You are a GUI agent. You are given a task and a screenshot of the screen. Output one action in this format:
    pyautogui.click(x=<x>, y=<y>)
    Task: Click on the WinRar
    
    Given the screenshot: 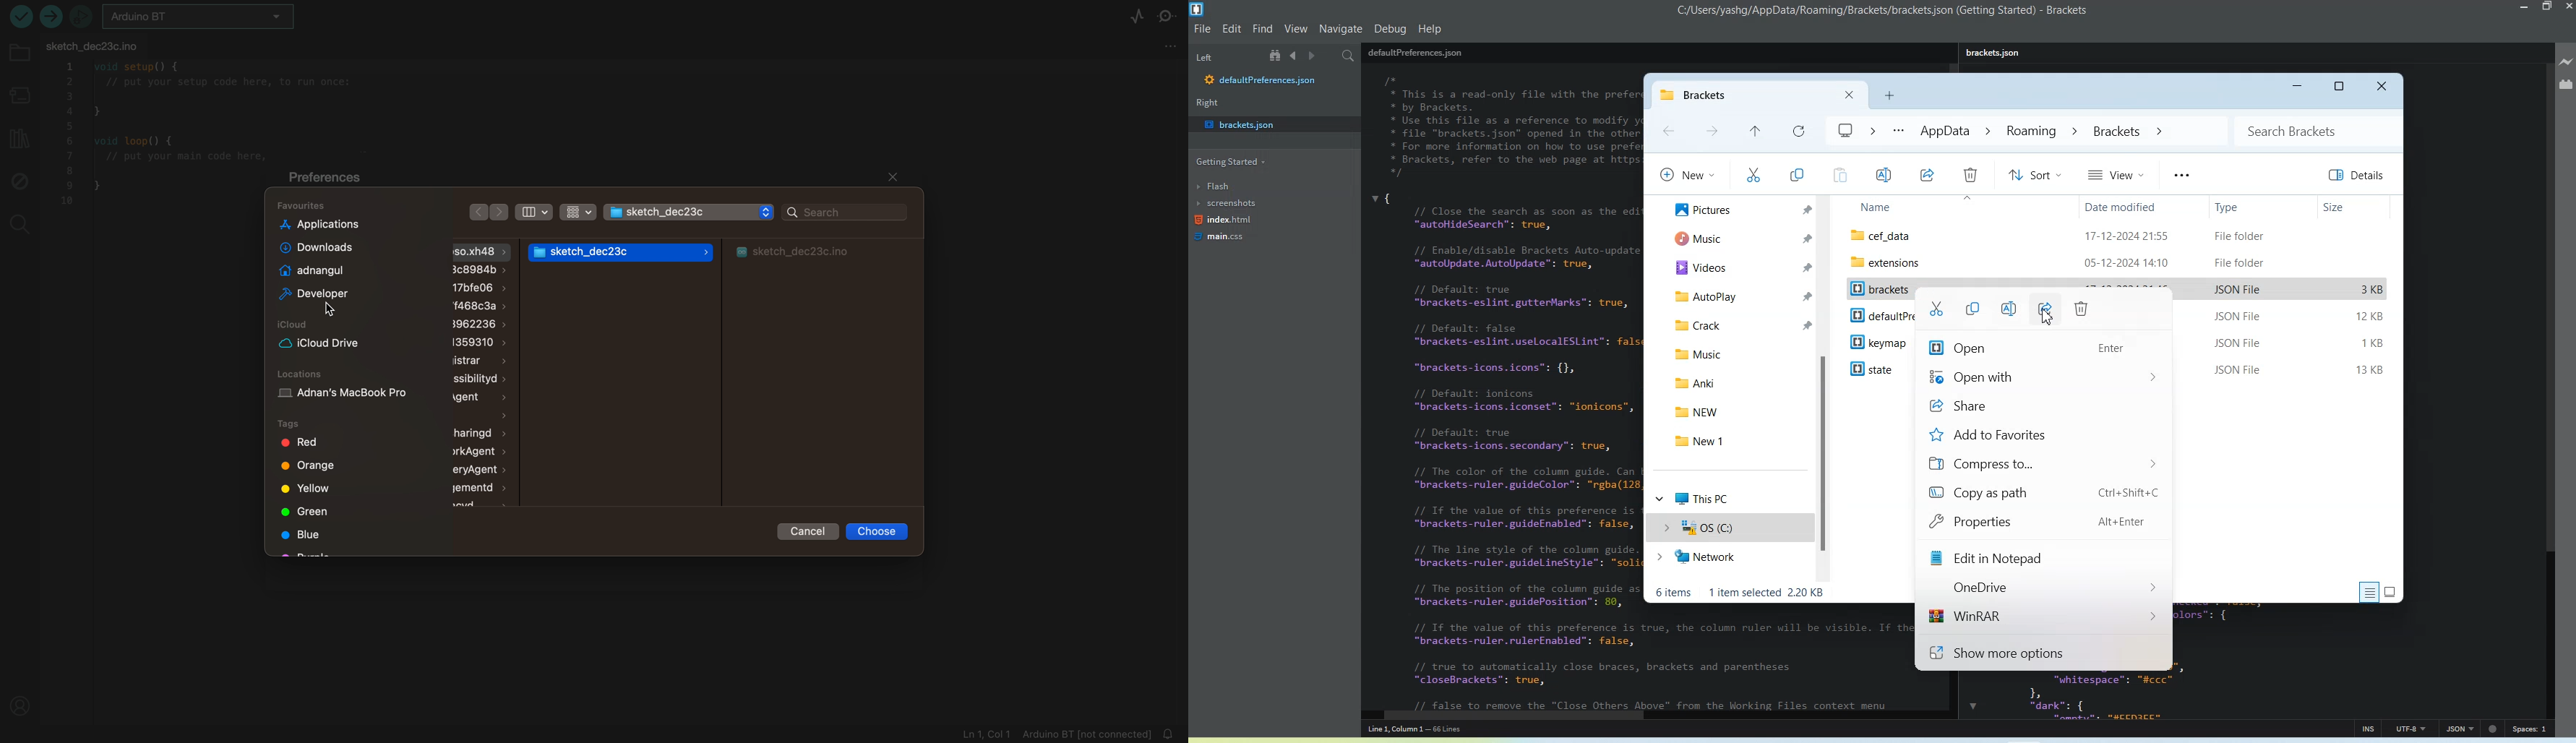 What is the action you would take?
    pyautogui.click(x=2042, y=618)
    